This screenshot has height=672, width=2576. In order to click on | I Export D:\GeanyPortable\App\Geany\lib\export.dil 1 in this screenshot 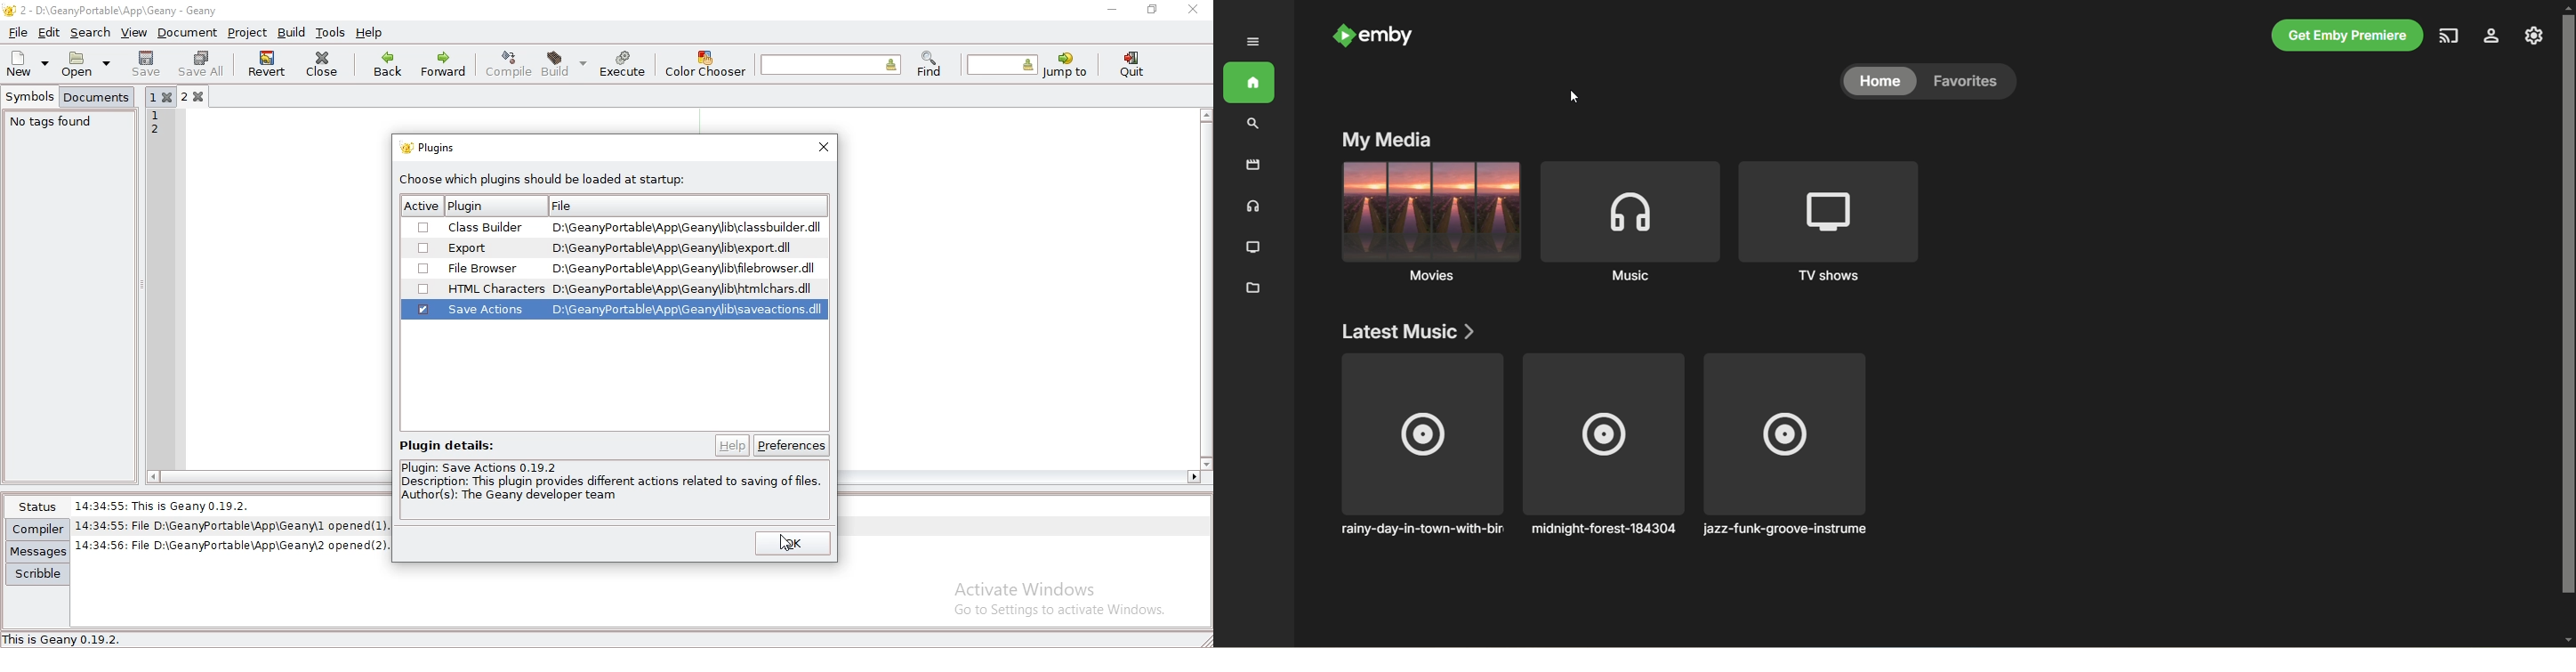, I will do `click(614, 247)`.